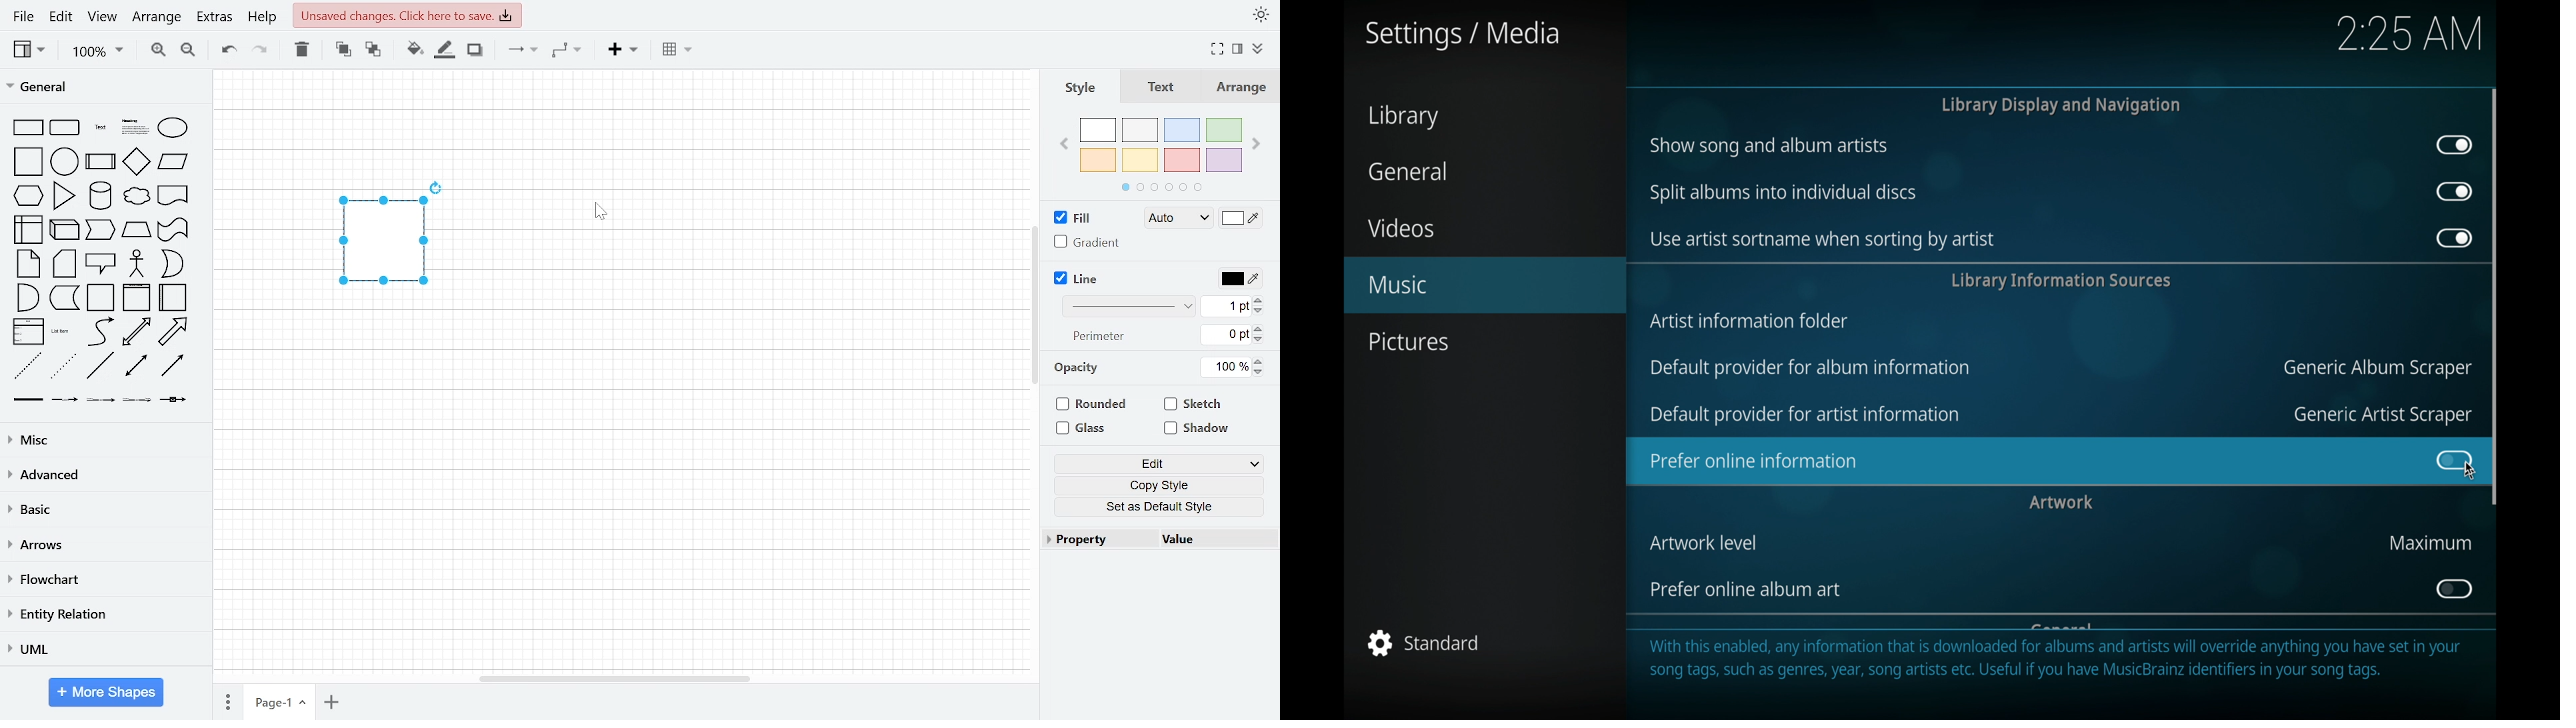  Describe the element at coordinates (66, 128) in the screenshot. I see `rounded rectangle` at that location.